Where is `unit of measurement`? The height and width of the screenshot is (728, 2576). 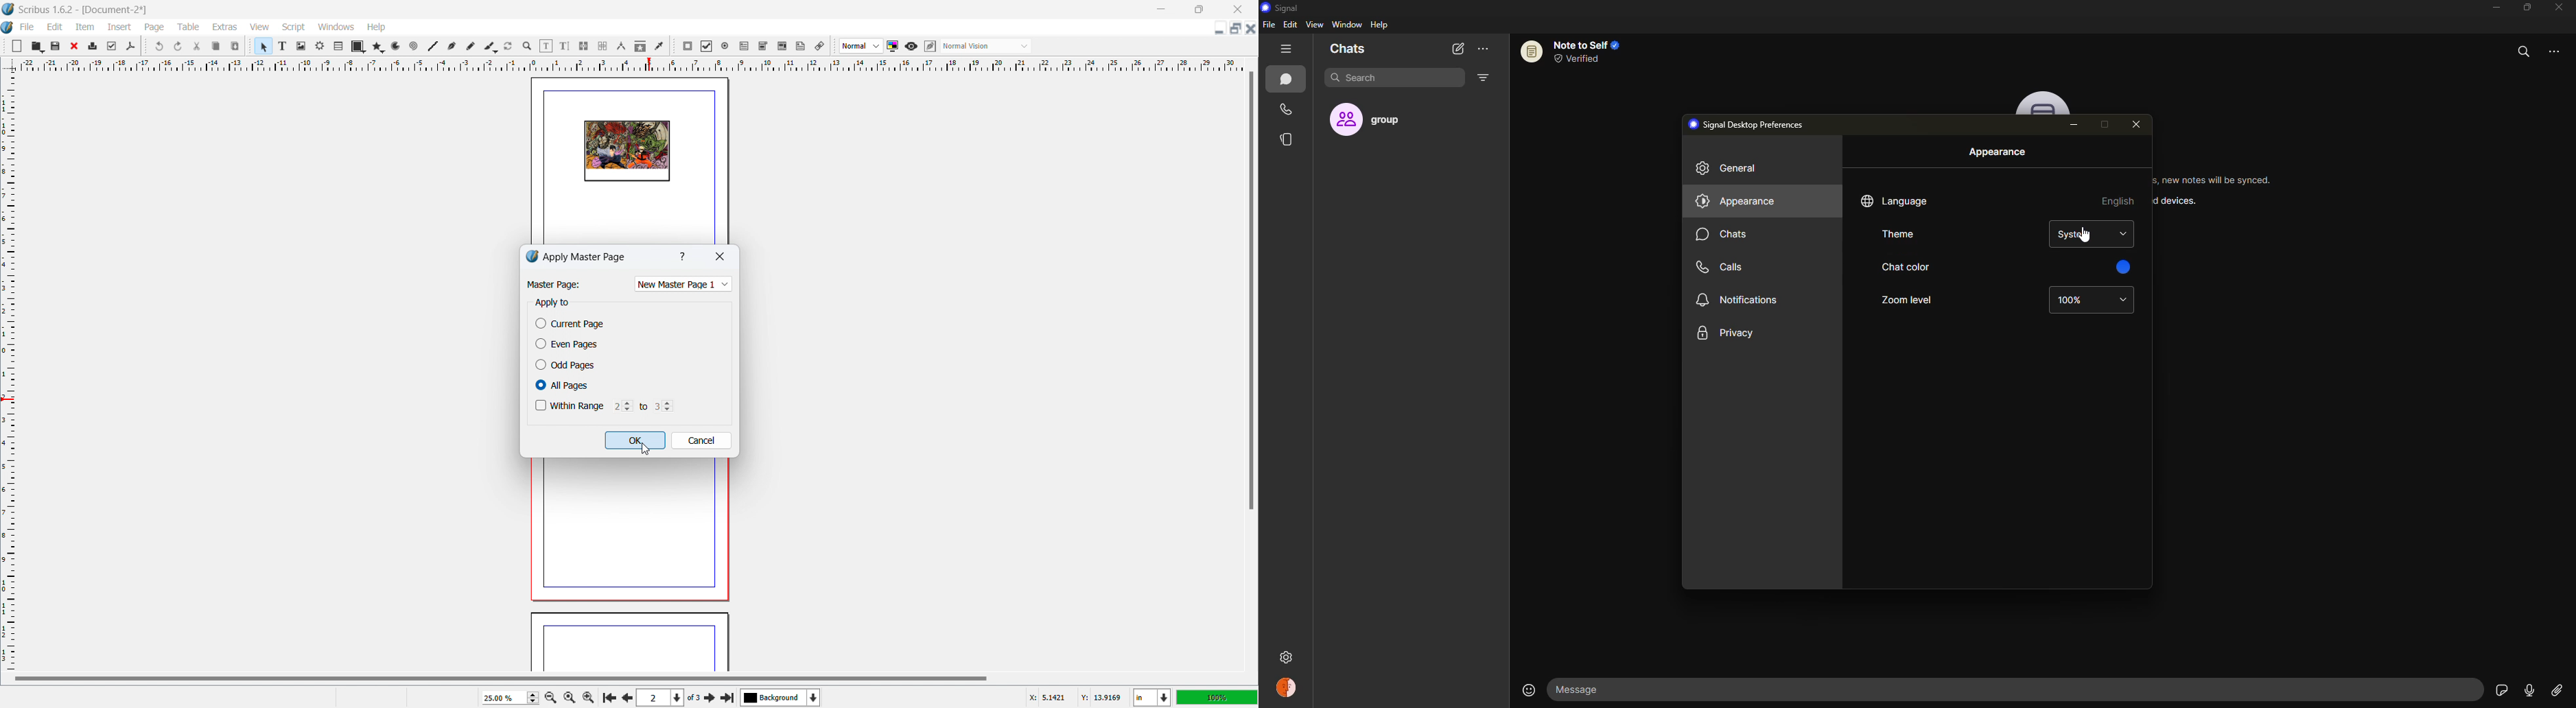 unit of measurement is located at coordinates (1153, 698).